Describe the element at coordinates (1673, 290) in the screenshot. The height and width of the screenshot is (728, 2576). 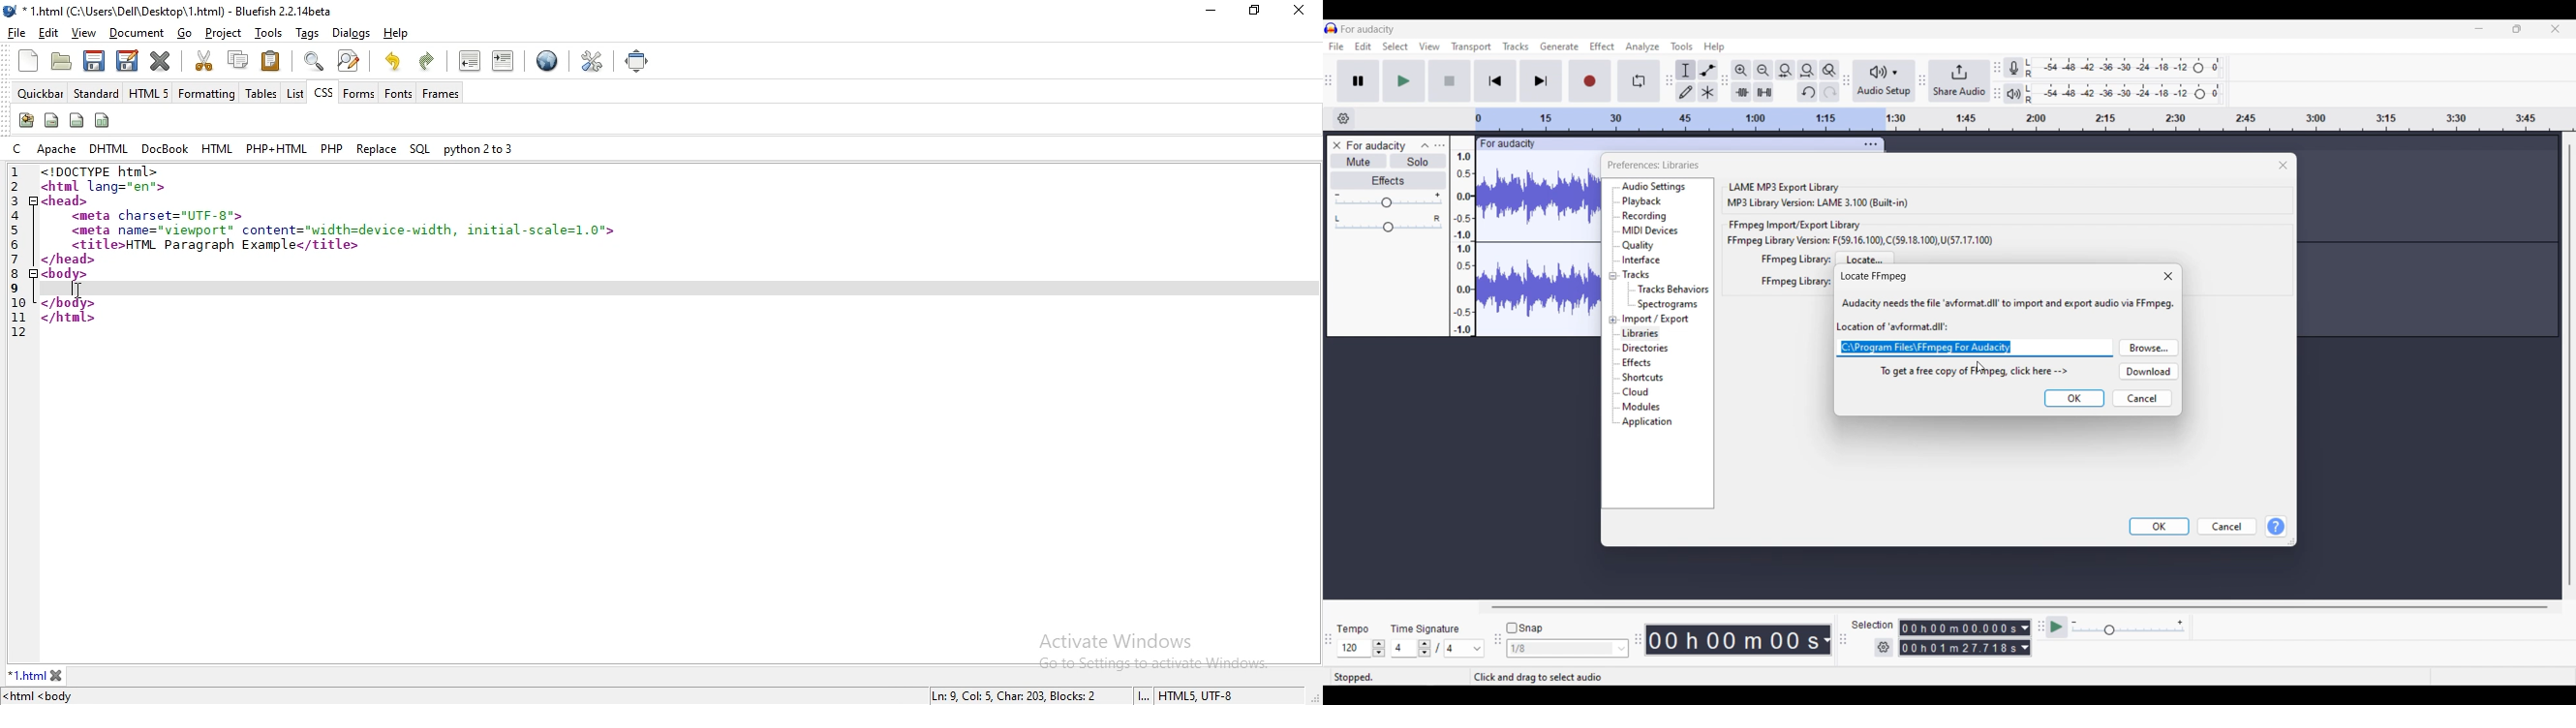
I see `Tracks behaviours ` at that location.